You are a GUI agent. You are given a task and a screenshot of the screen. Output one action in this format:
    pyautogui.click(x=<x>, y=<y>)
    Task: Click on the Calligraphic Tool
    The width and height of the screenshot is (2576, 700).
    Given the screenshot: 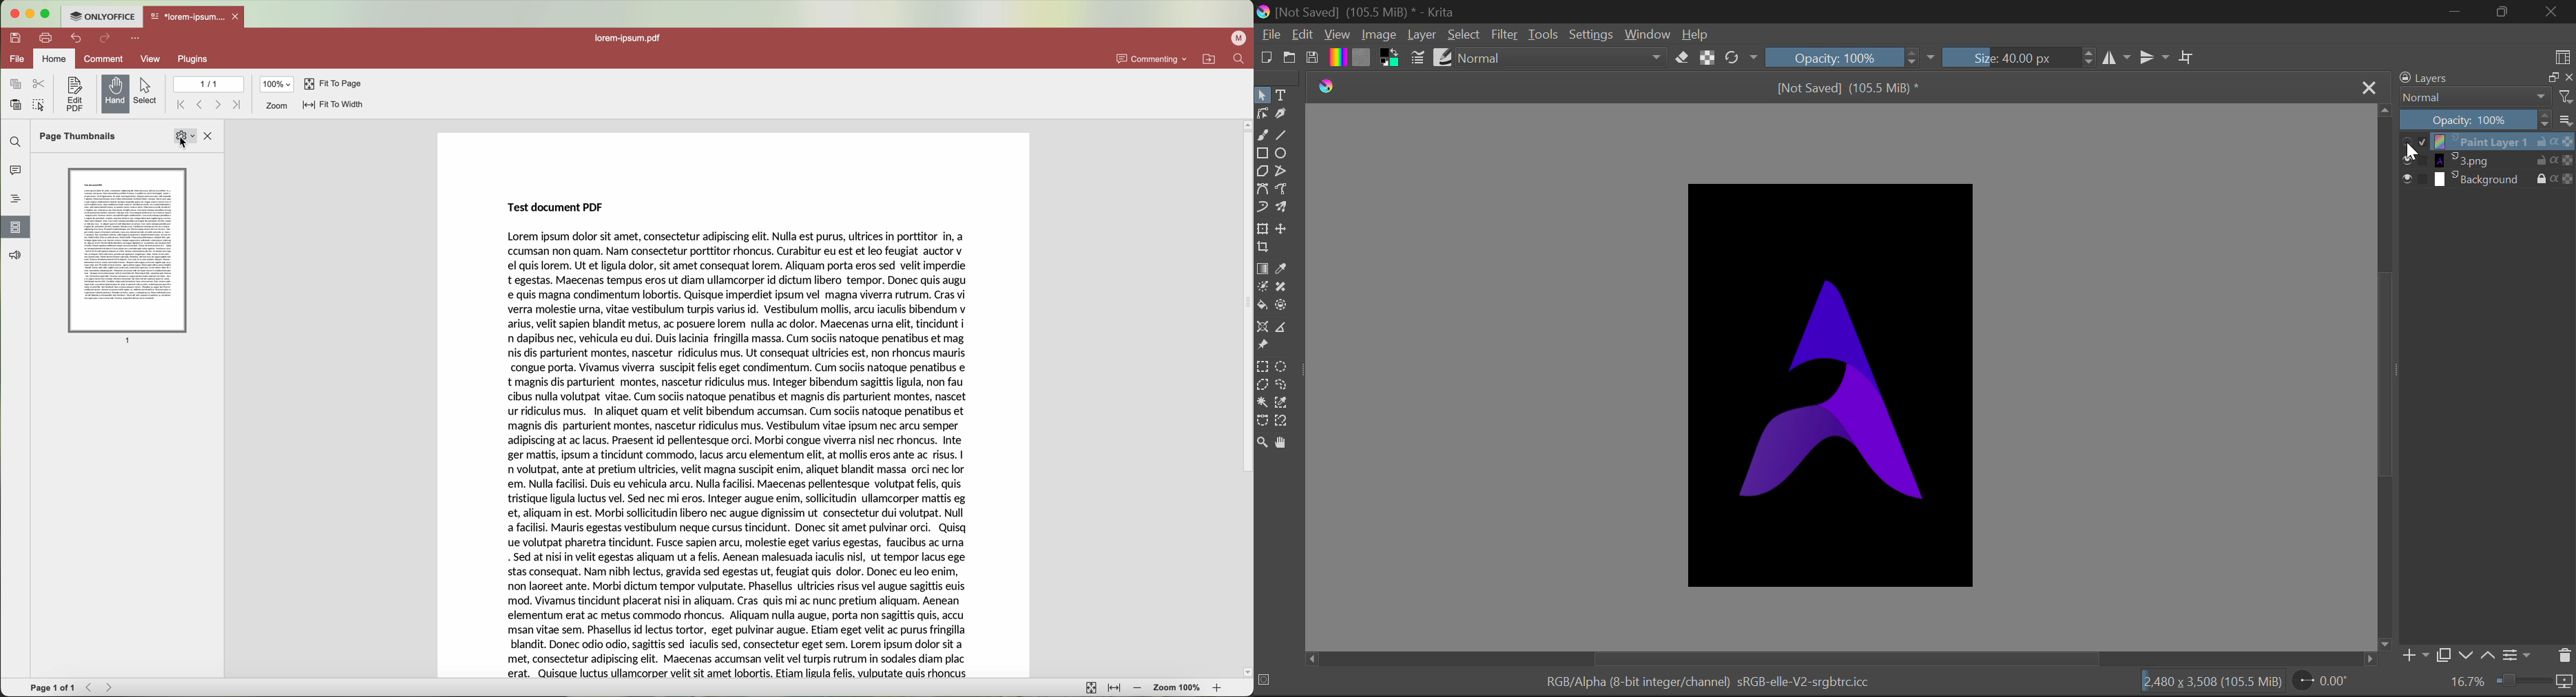 What is the action you would take?
    pyautogui.click(x=1287, y=114)
    